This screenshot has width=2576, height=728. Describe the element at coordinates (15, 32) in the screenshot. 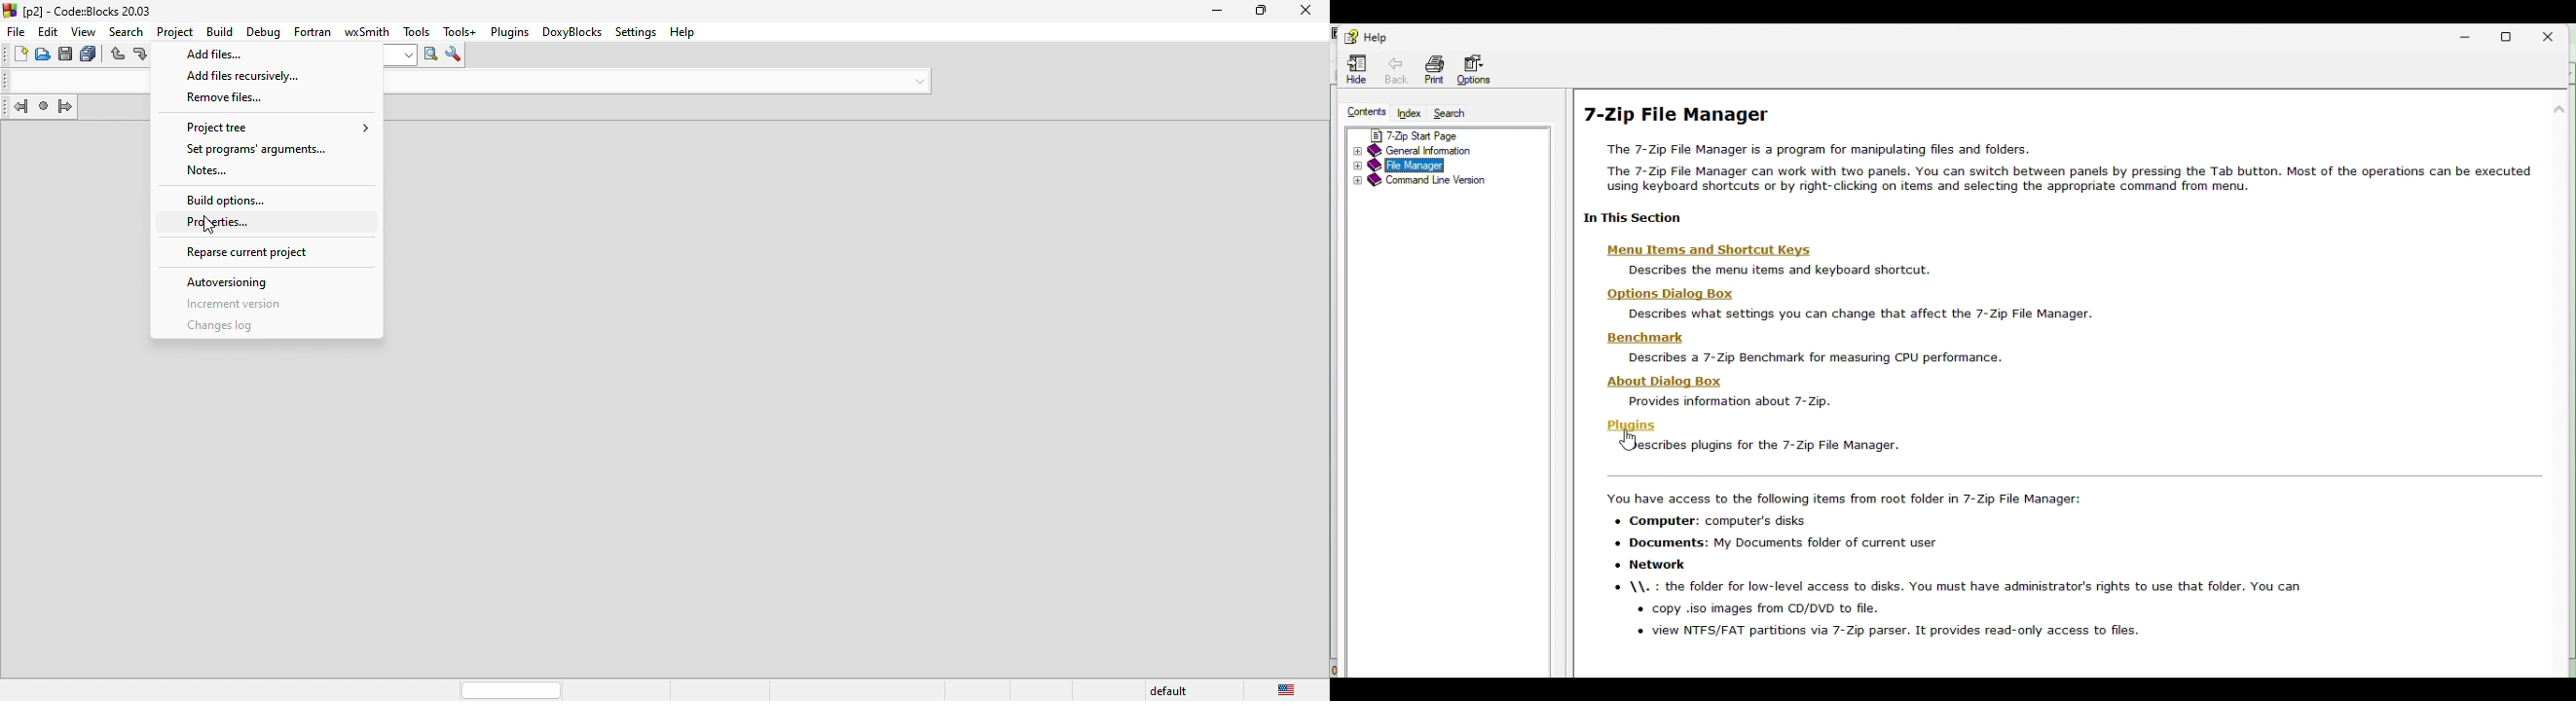

I see `file` at that location.